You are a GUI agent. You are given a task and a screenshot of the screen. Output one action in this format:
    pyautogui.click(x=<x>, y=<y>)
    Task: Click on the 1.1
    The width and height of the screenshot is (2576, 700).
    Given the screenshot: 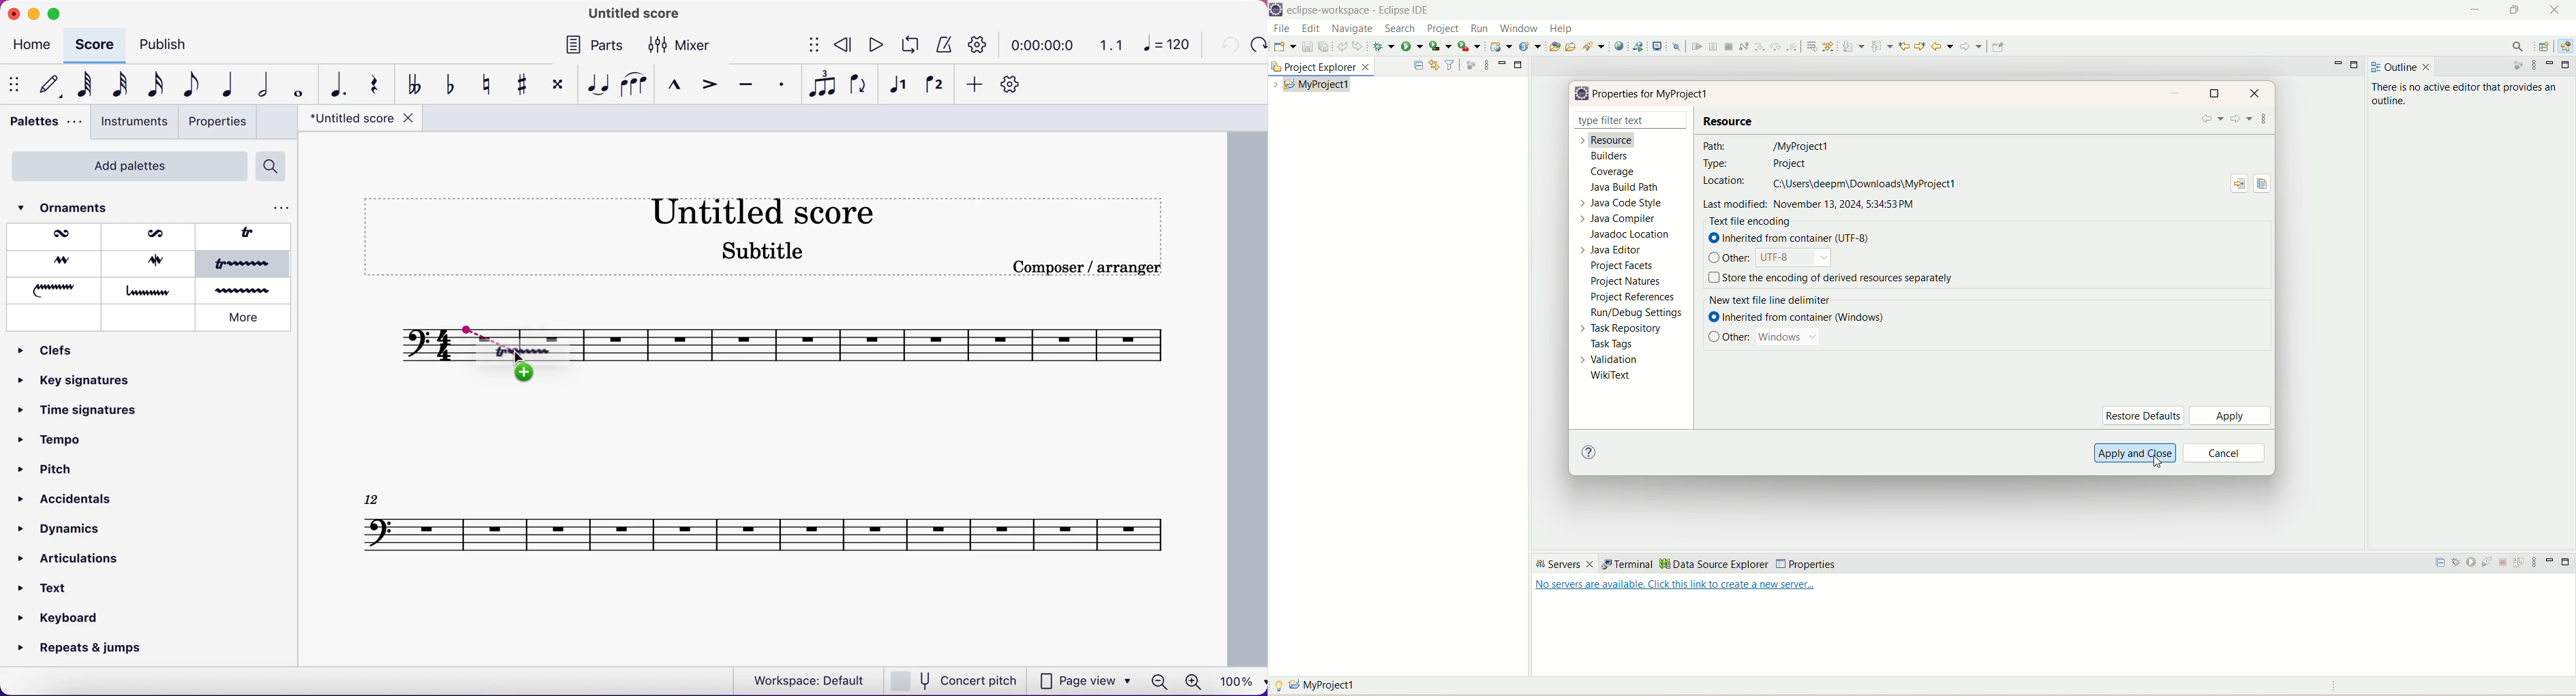 What is the action you would take?
    pyautogui.click(x=1113, y=45)
    